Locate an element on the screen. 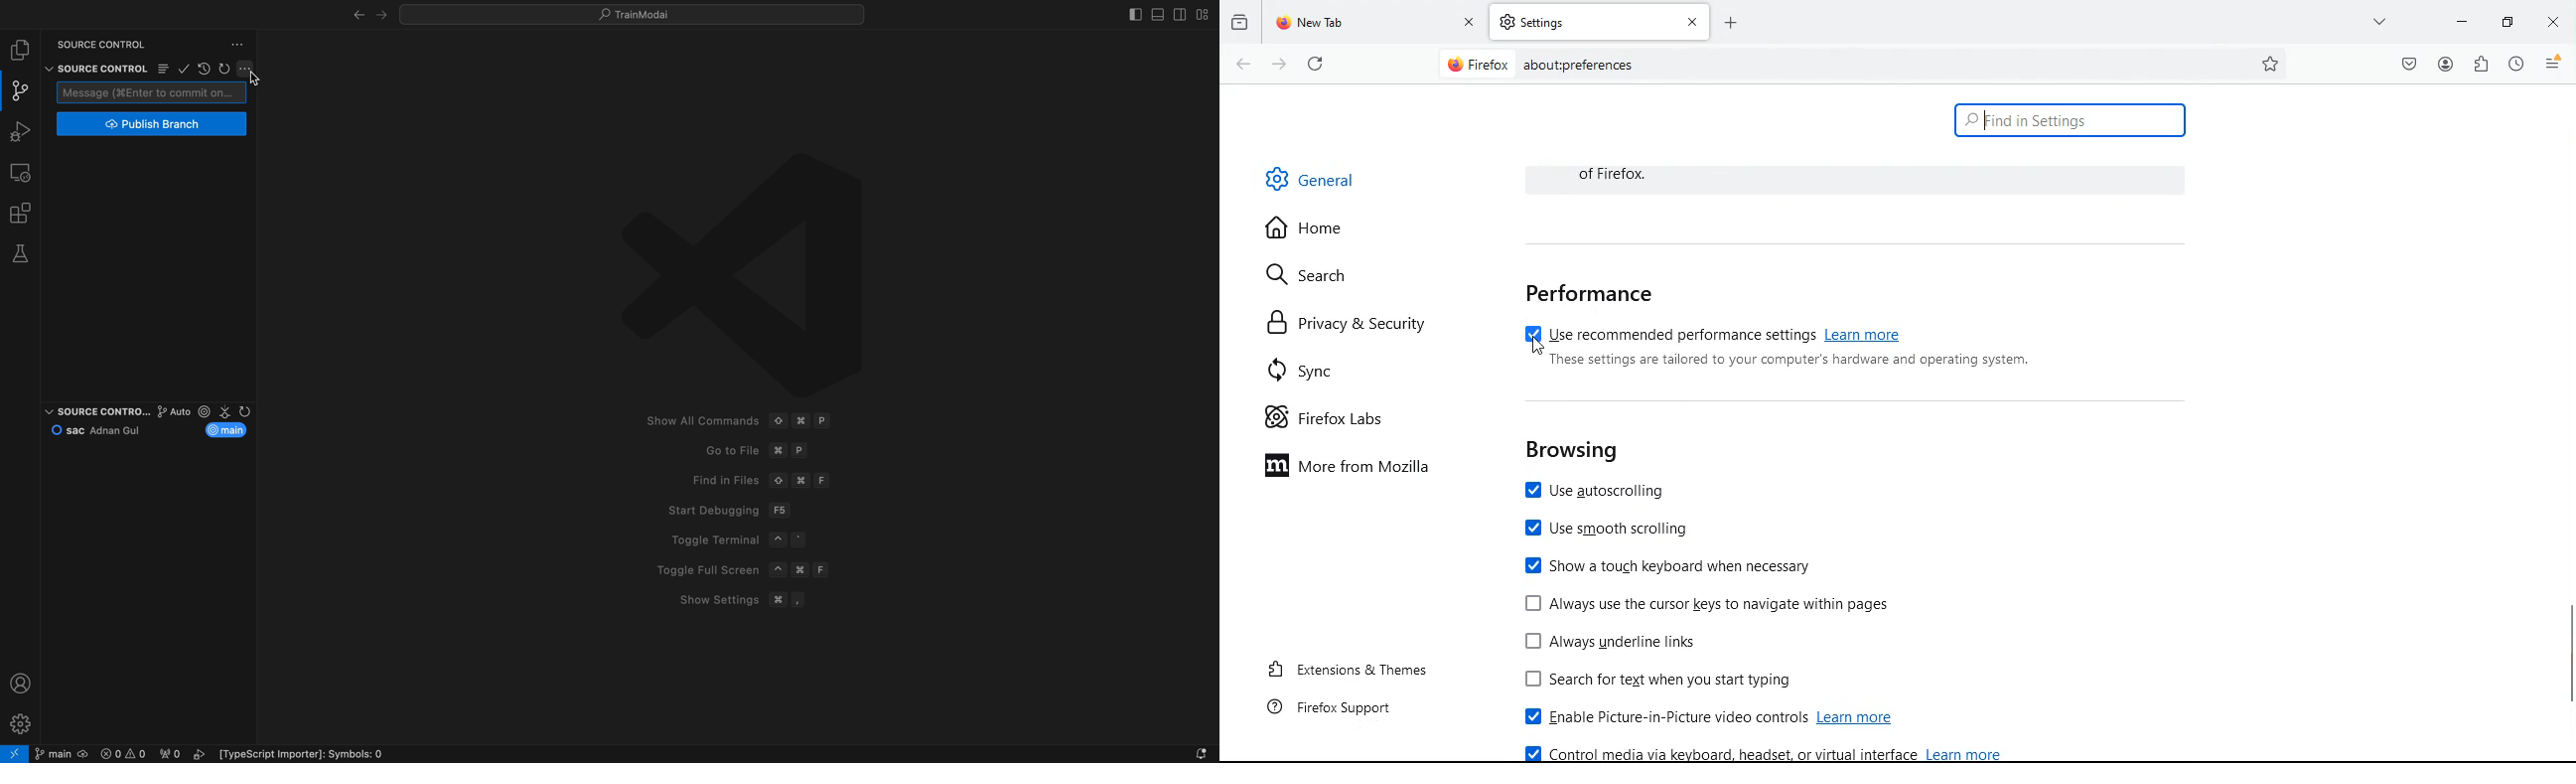 The width and height of the screenshot is (2576, 784). toggle bar is located at coordinates (1131, 12).